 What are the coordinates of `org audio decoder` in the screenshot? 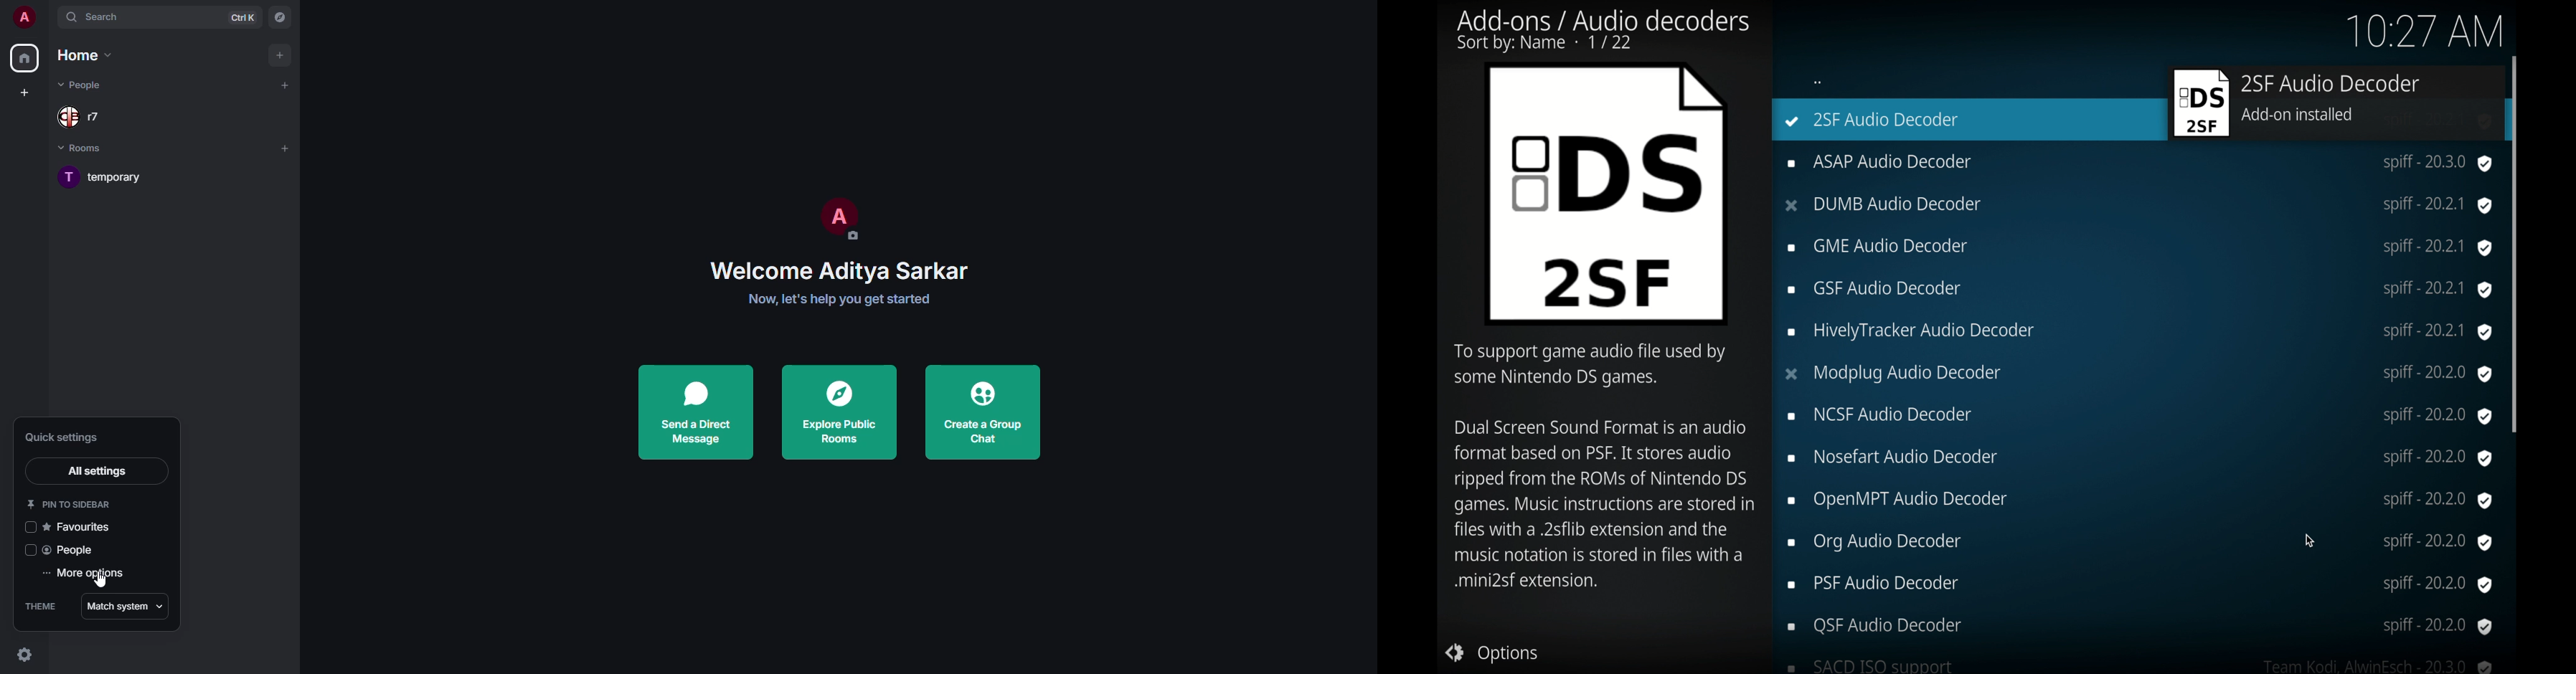 It's located at (2139, 541).